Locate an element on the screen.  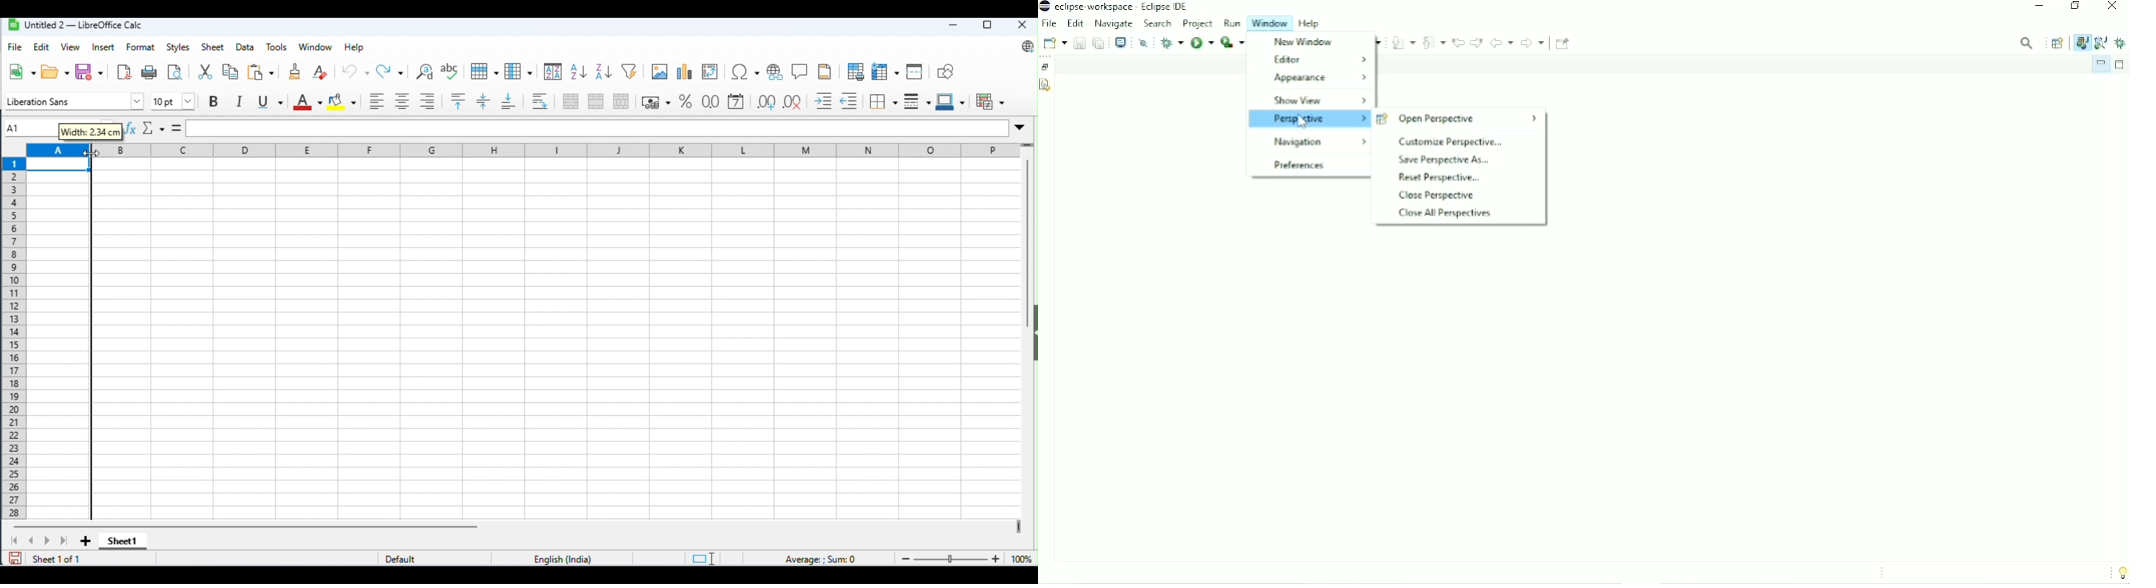
clear direct formatting is located at coordinates (321, 70).